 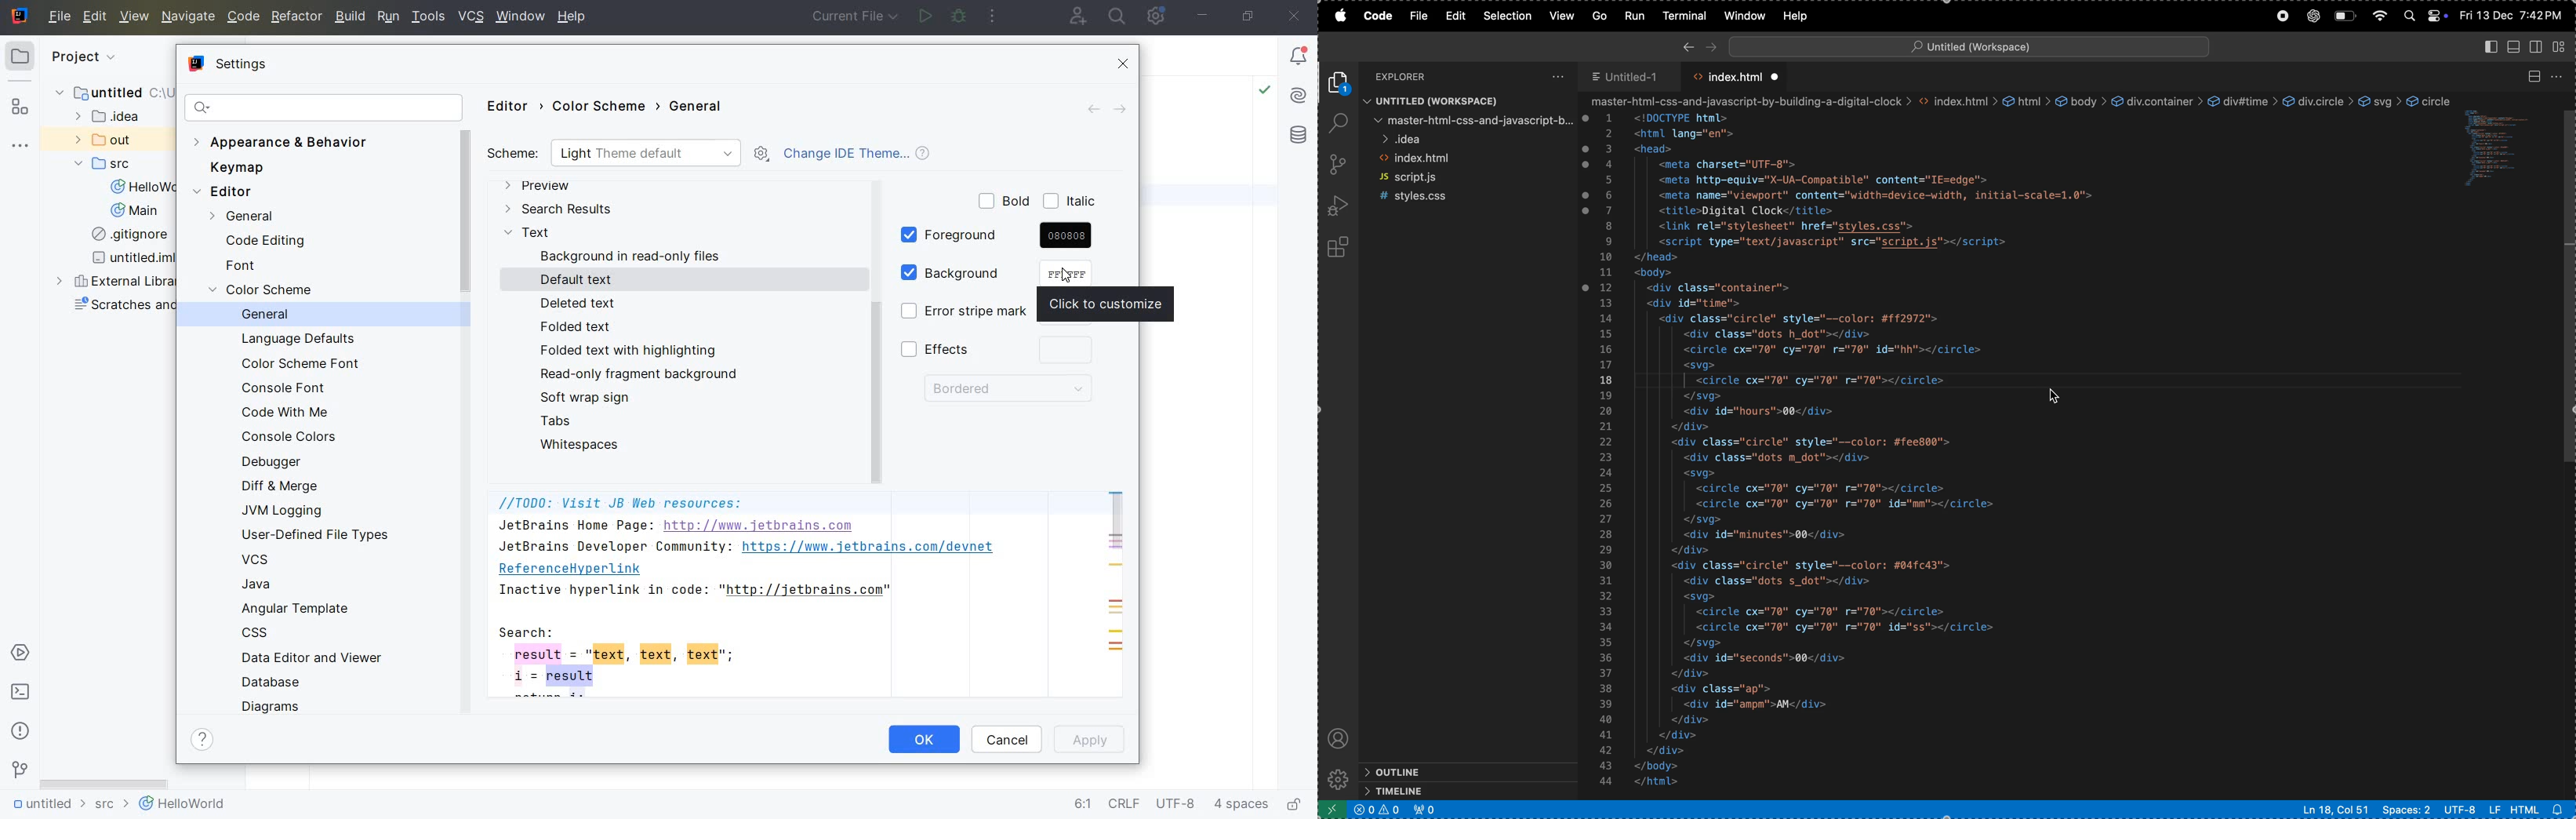 What do you see at coordinates (1468, 101) in the screenshot?
I see `workspace` at bounding box center [1468, 101].